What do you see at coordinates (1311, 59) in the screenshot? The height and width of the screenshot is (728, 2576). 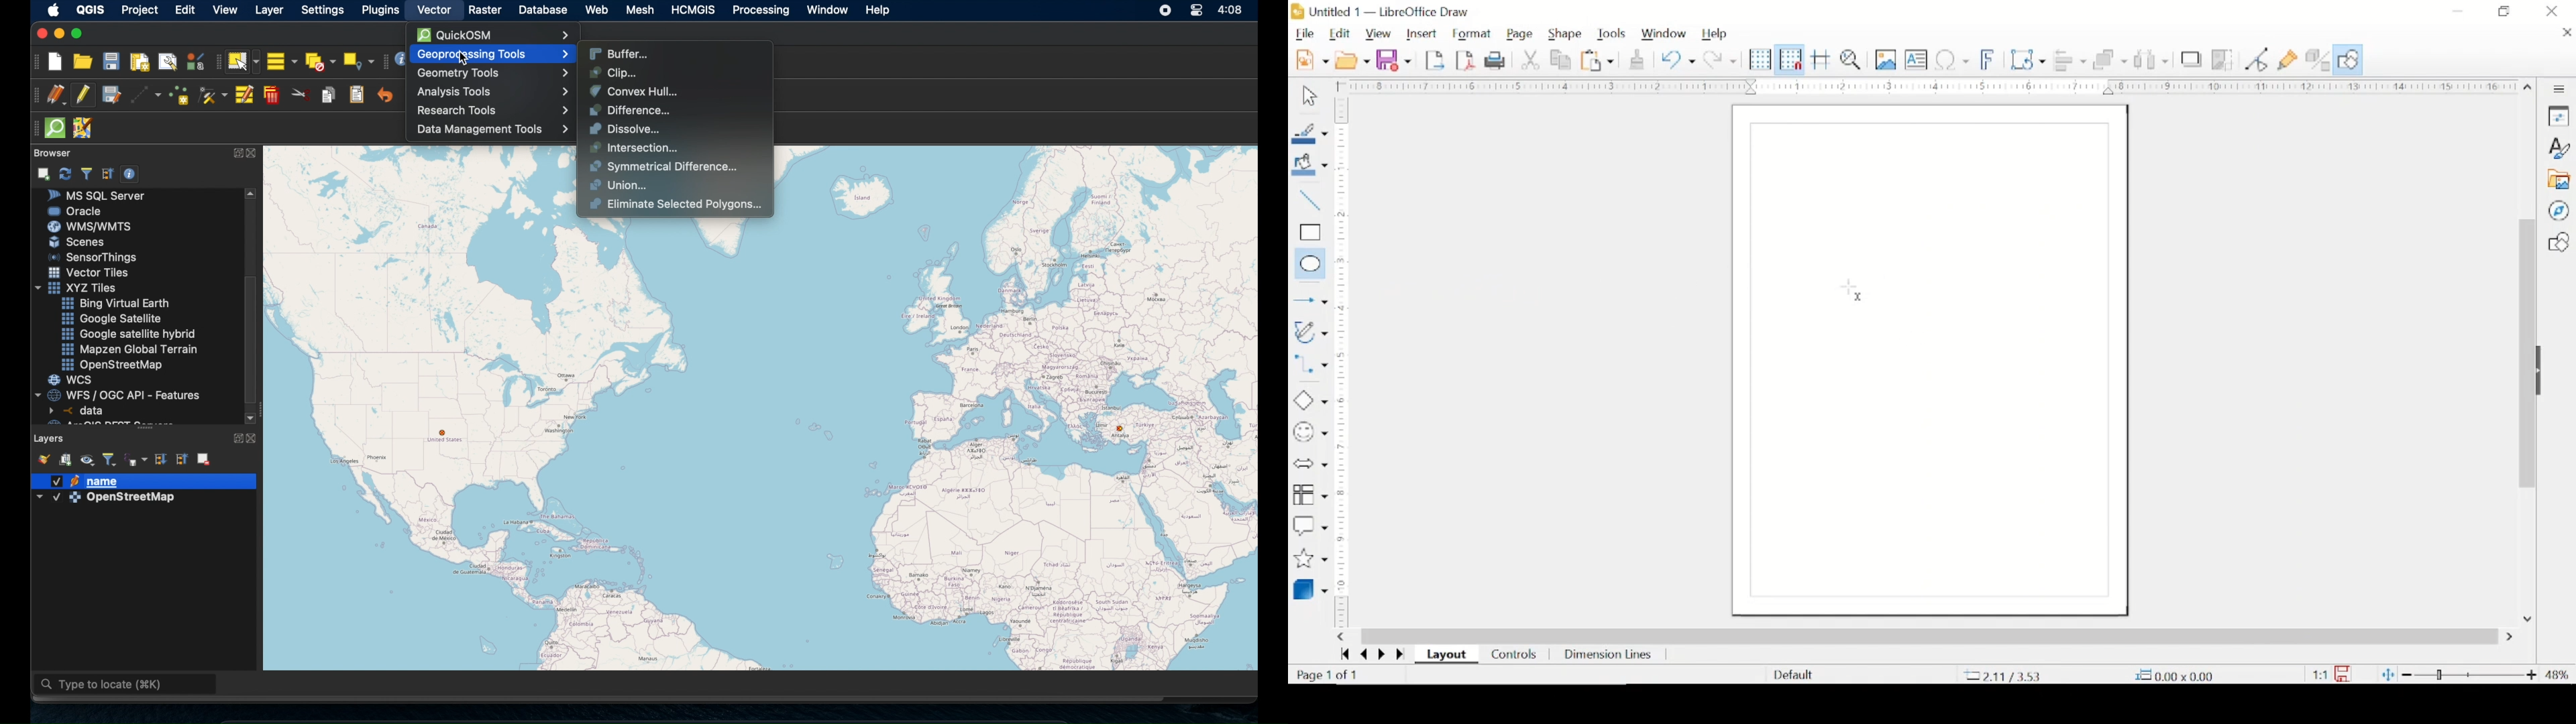 I see `new` at bounding box center [1311, 59].